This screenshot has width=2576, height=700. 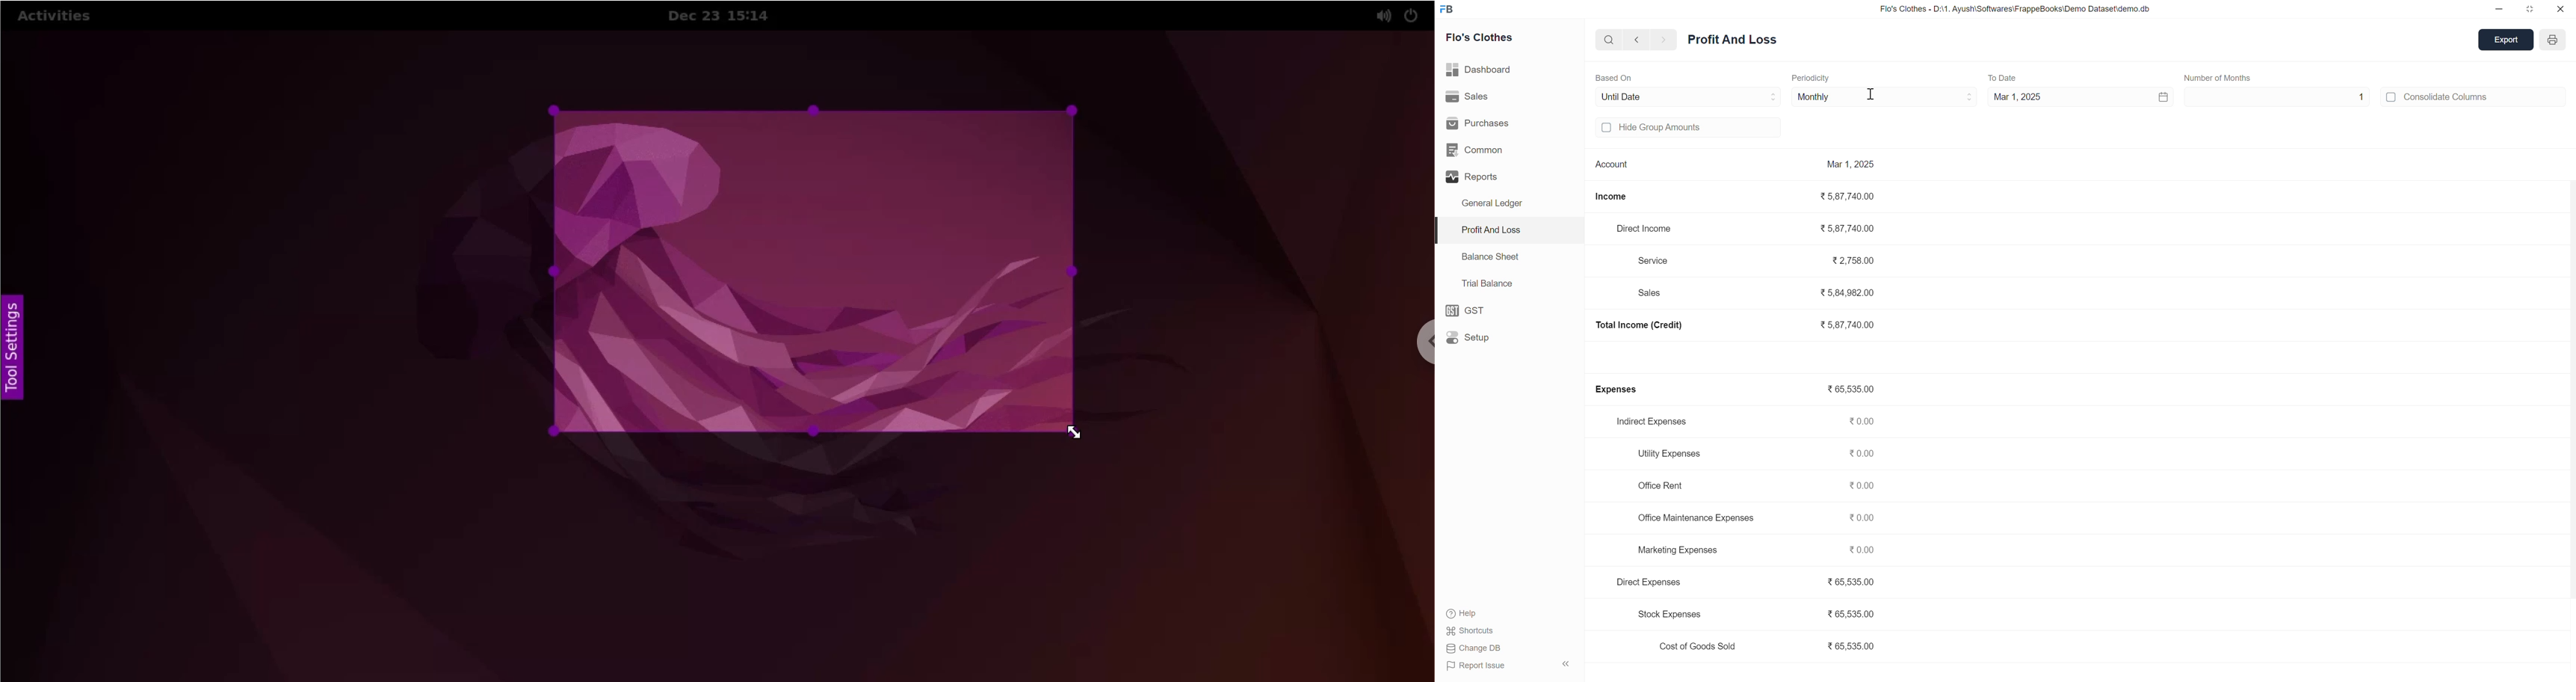 What do you see at coordinates (1648, 228) in the screenshot?
I see `Direct Income` at bounding box center [1648, 228].